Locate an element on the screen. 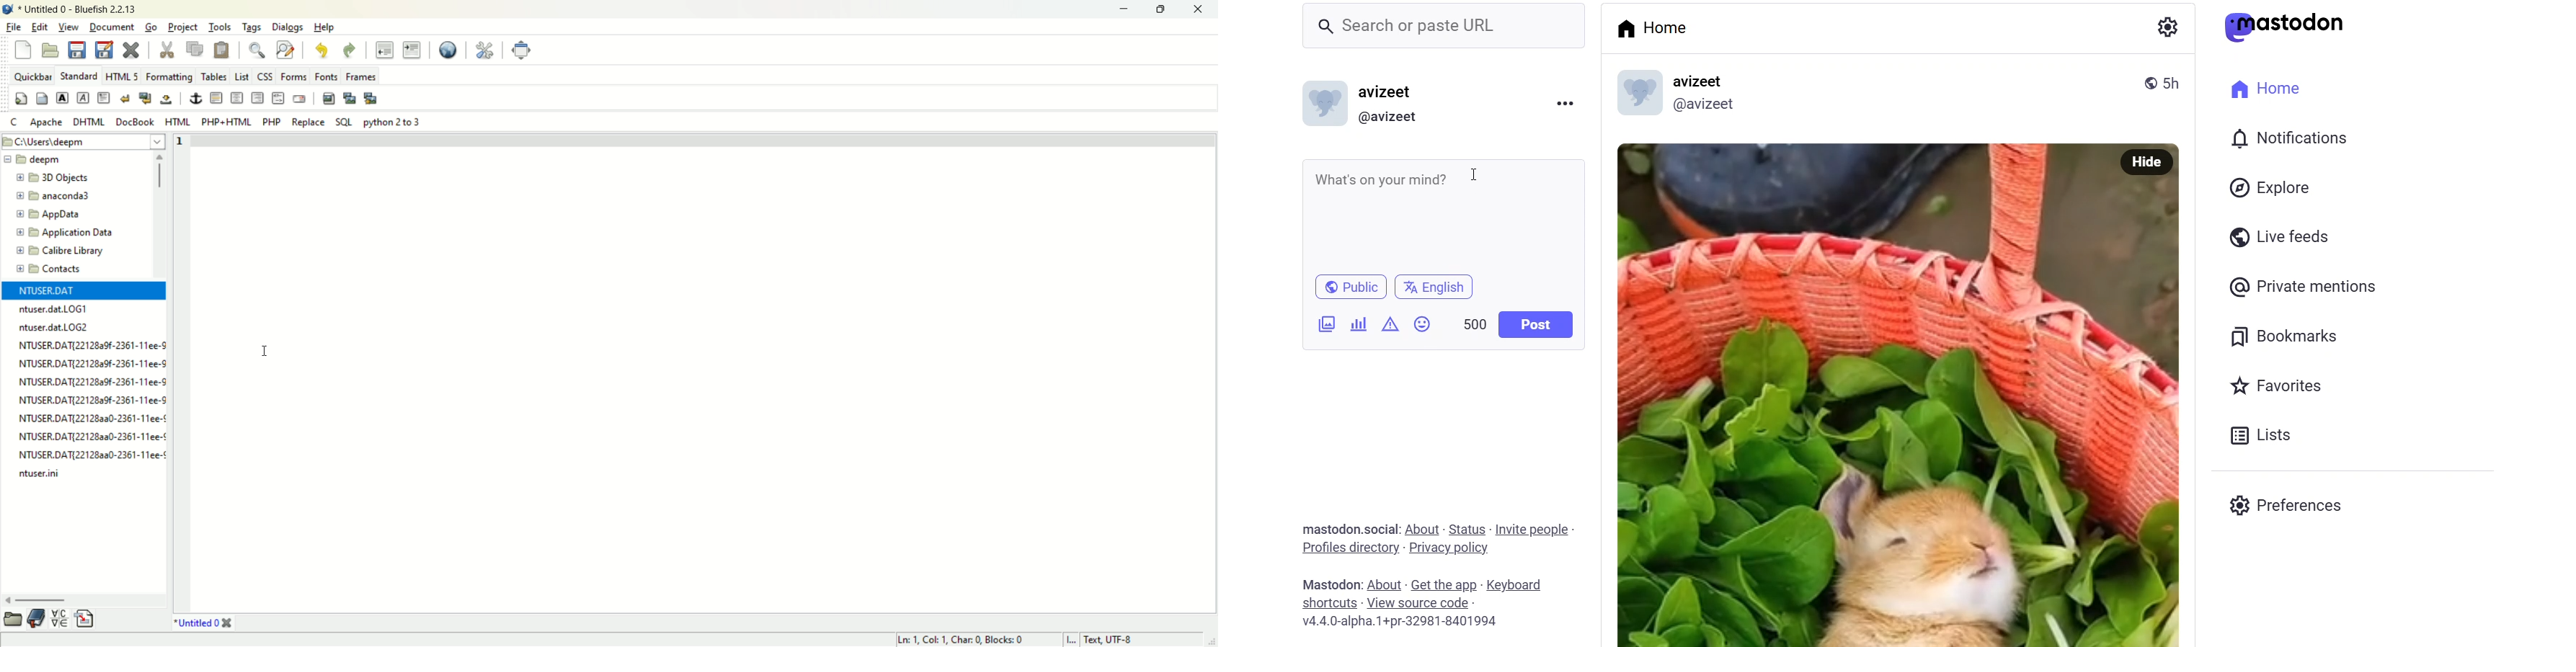 This screenshot has width=2576, height=672. privacy policy is located at coordinates (1449, 550).